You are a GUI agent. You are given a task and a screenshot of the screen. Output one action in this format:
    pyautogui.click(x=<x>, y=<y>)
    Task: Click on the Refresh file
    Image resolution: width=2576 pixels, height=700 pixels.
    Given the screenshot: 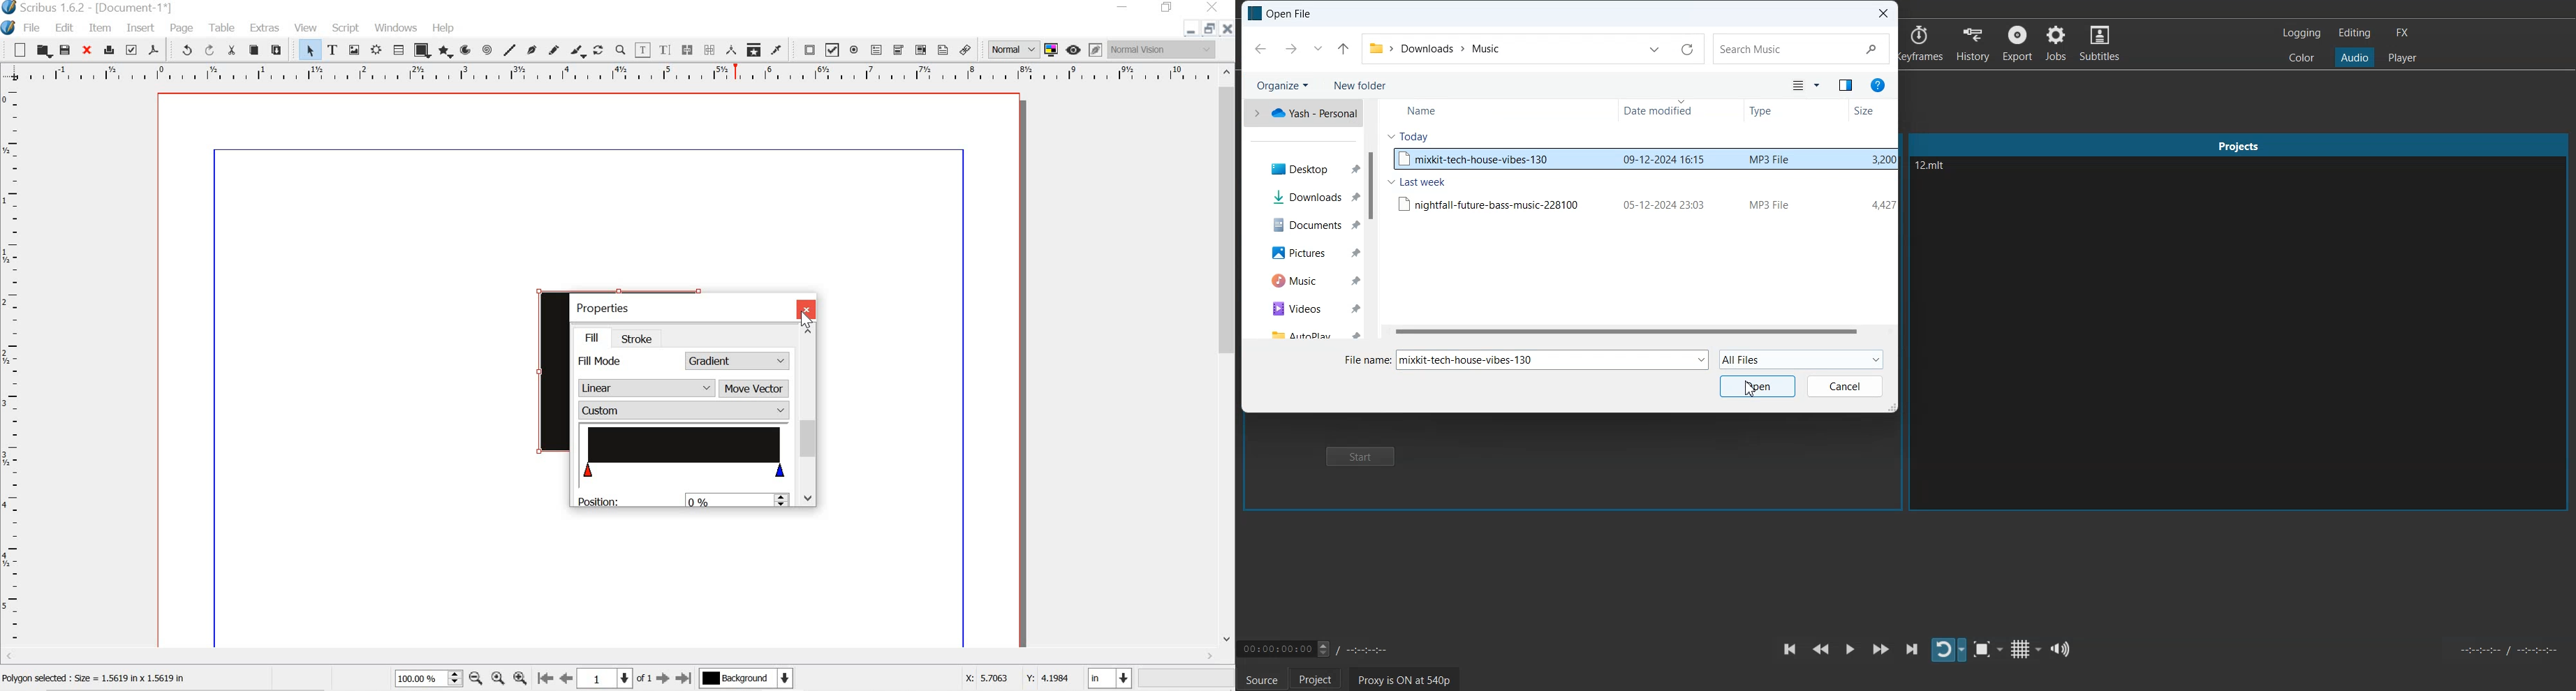 What is the action you would take?
    pyautogui.click(x=1686, y=49)
    